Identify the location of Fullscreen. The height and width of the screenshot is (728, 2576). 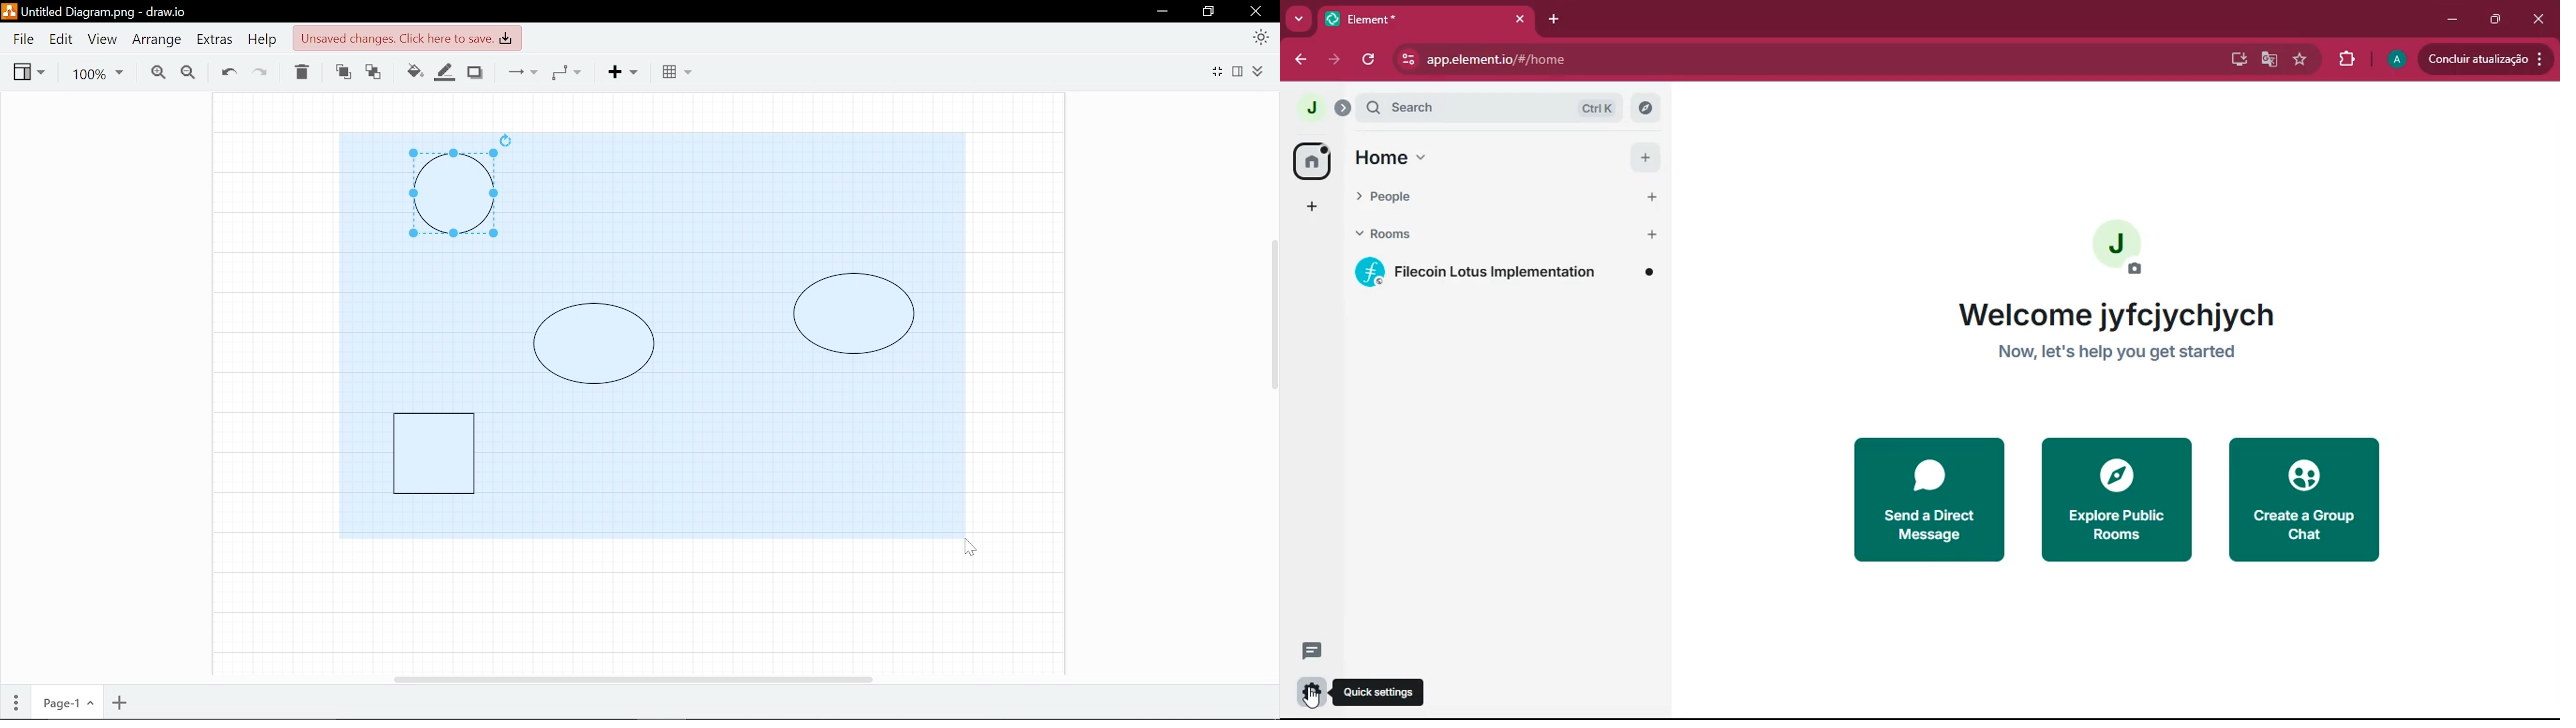
(1215, 73).